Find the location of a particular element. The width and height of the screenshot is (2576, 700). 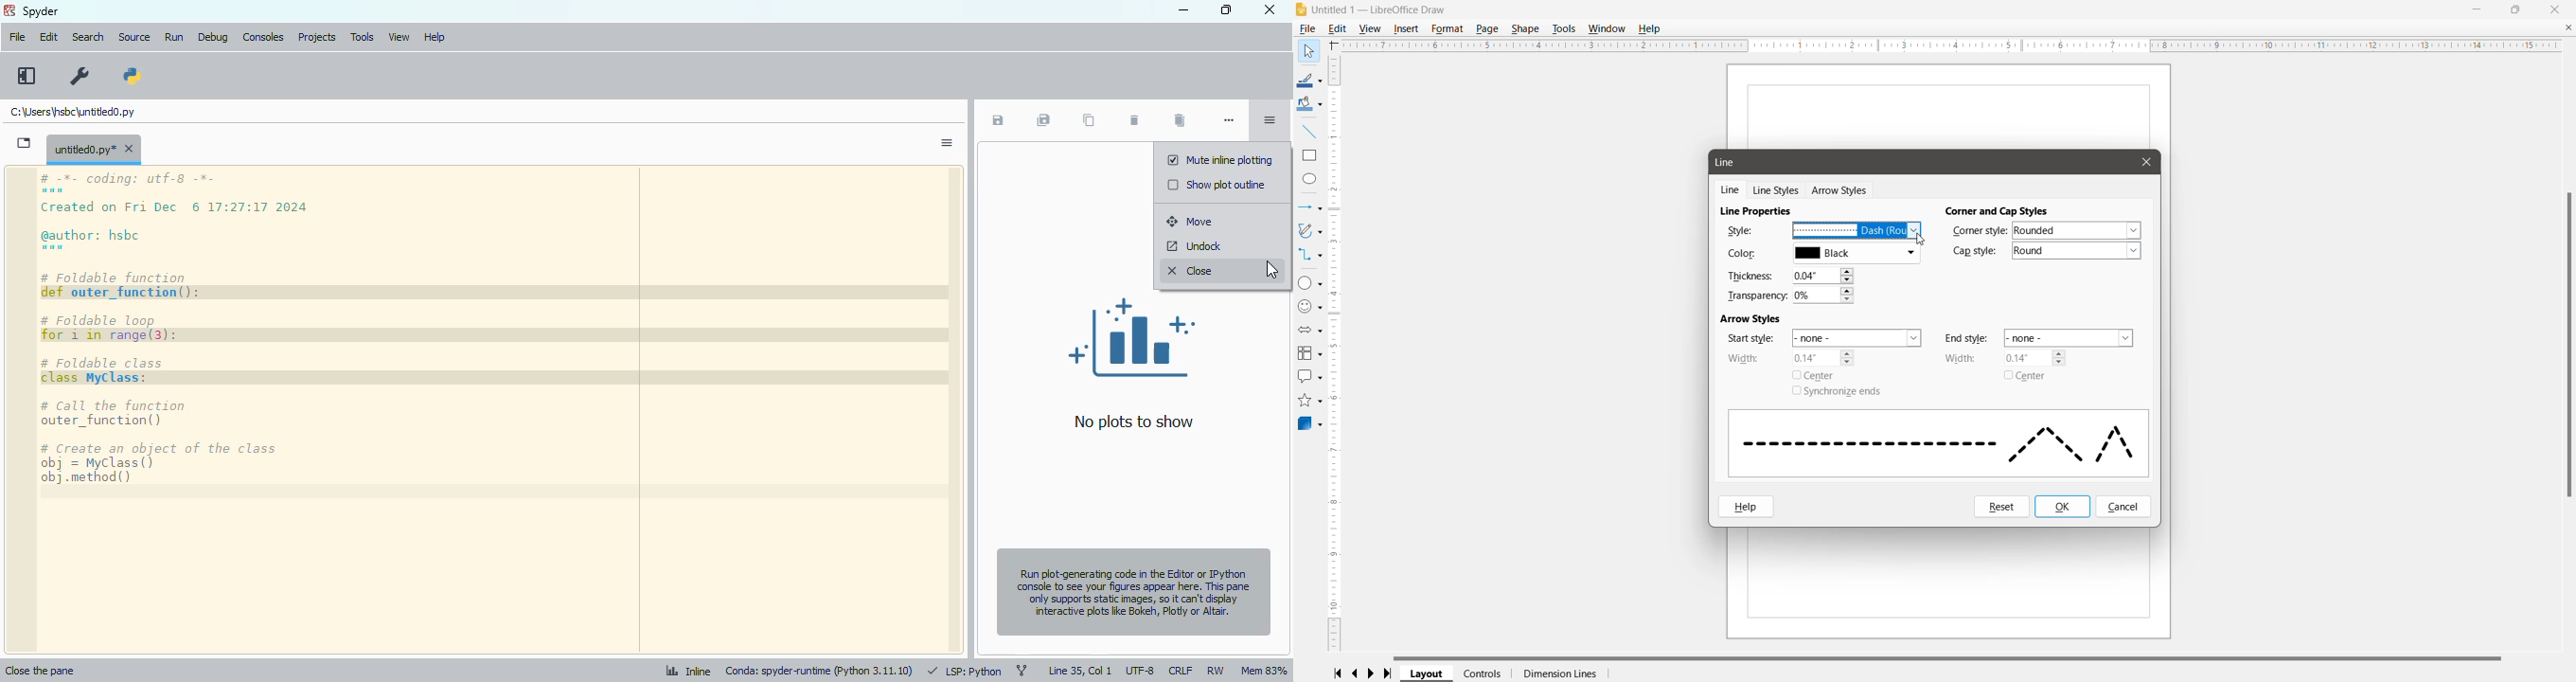

Help is located at coordinates (1747, 507).